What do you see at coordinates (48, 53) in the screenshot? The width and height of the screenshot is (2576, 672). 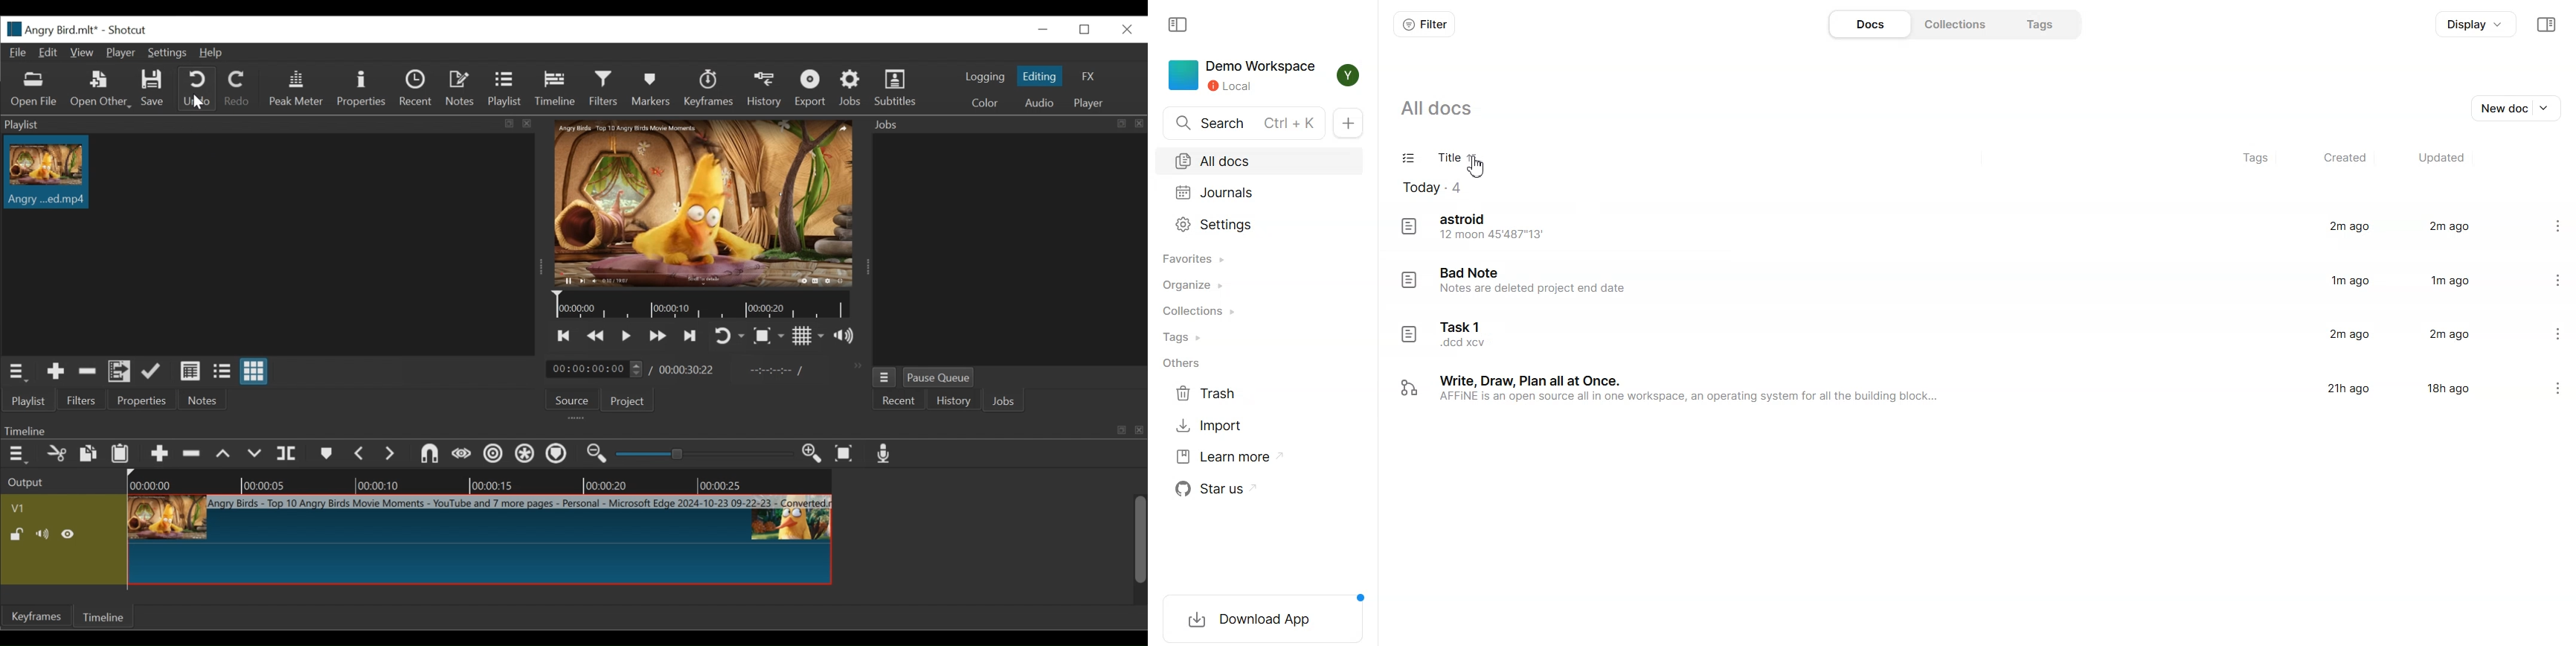 I see `Edit` at bounding box center [48, 53].